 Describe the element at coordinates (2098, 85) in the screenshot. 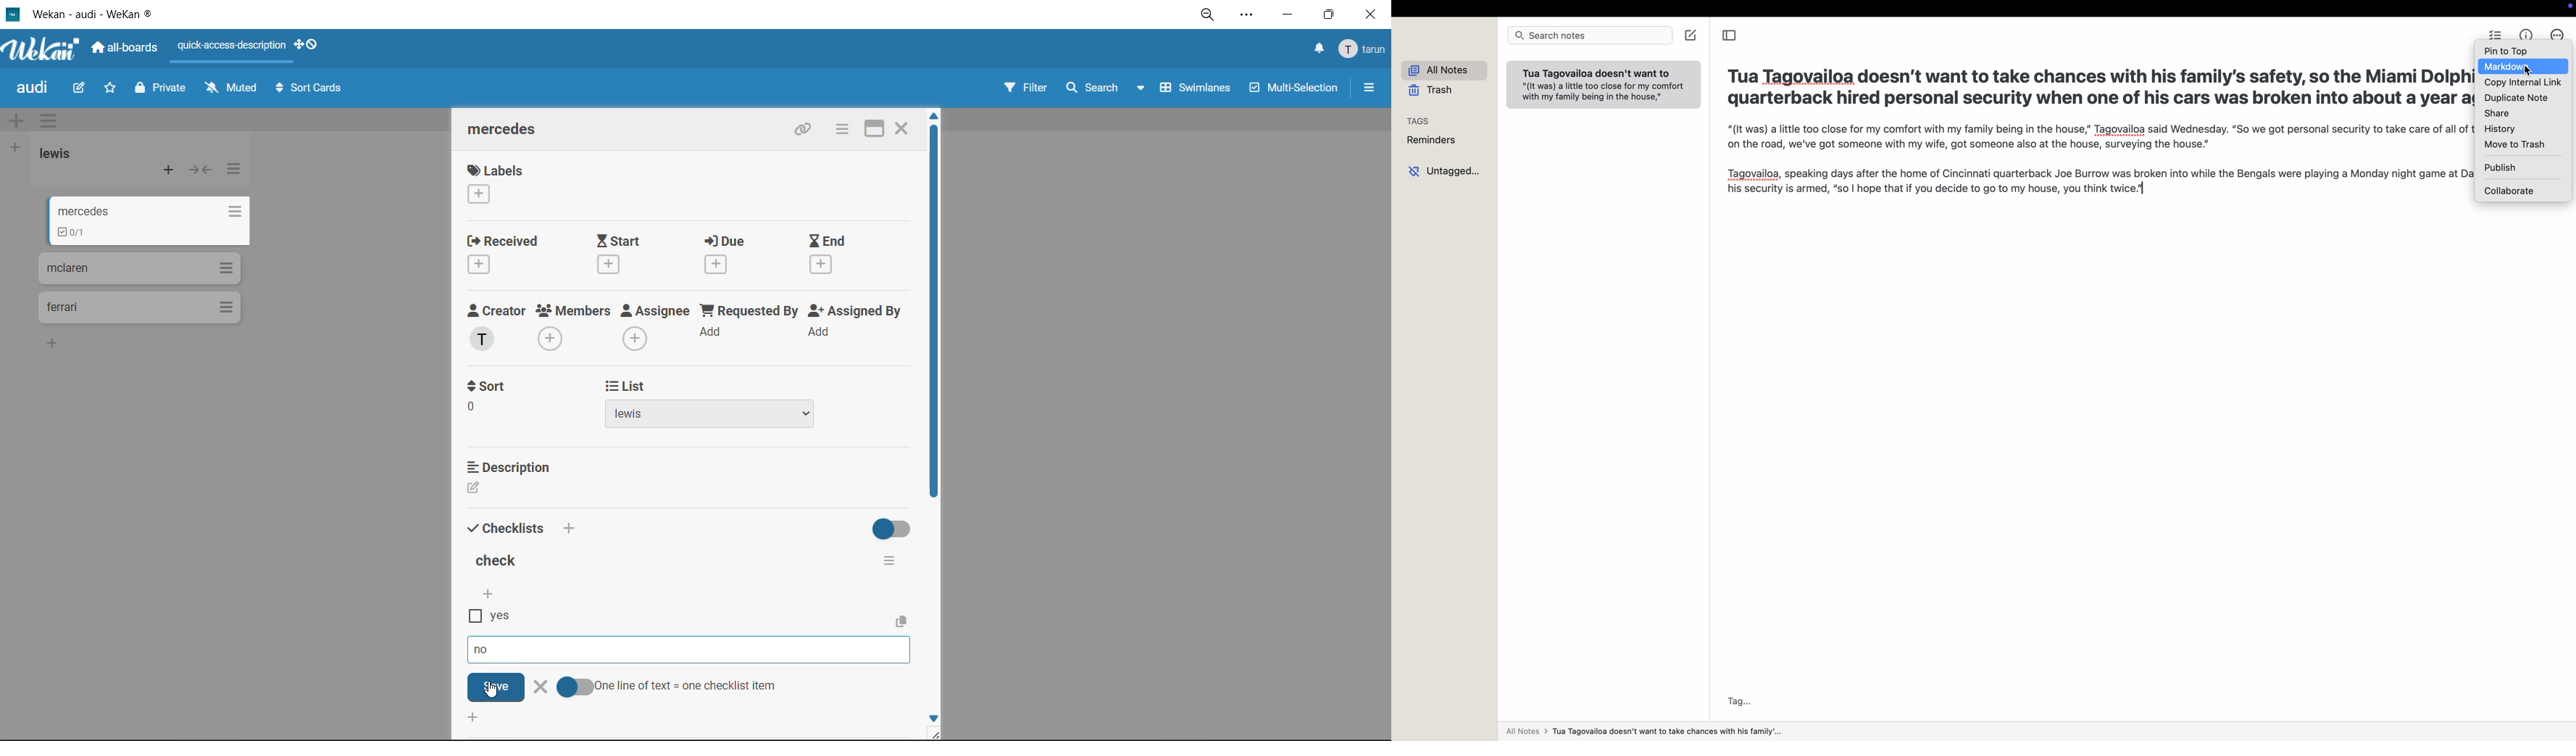

I see `Tua Tagovailoa doesn’t want to take chances with his family’s safety, so the Miami Dolphins’ star
quarterback hired personal security when one of his cars was broken into about a year ago.` at that location.